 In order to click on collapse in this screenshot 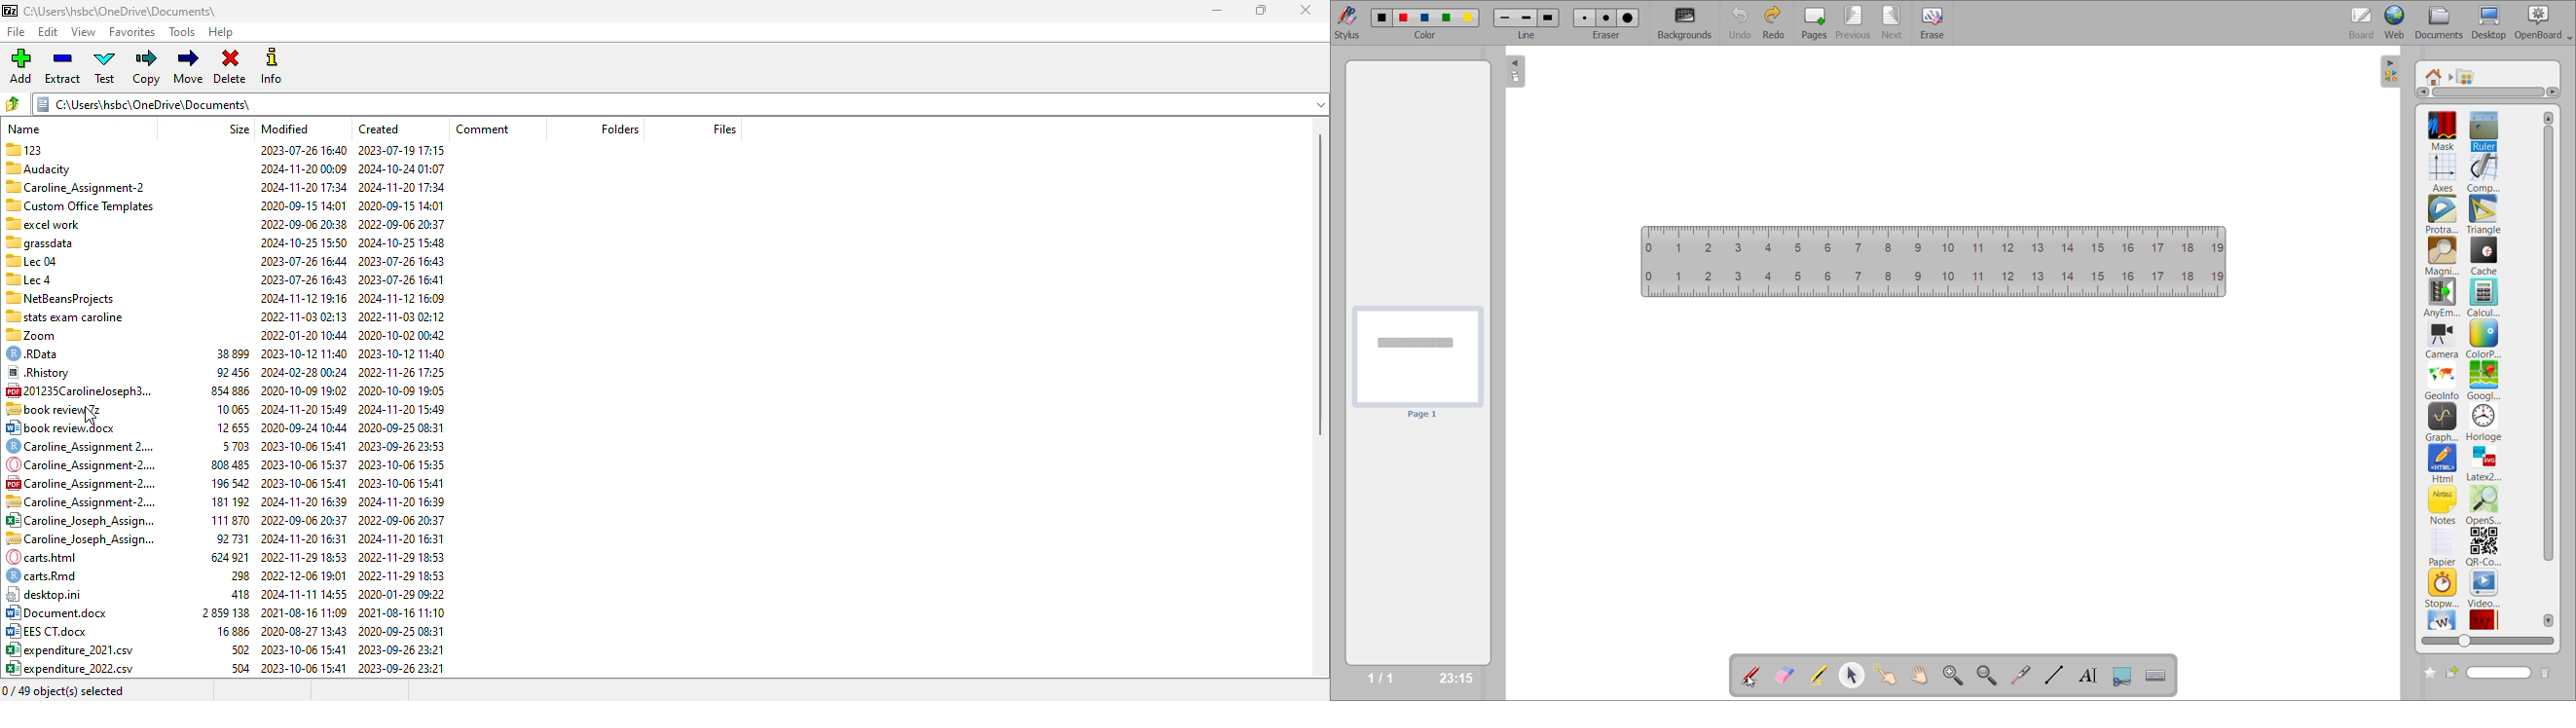, I will do `click(1516, 73)`.